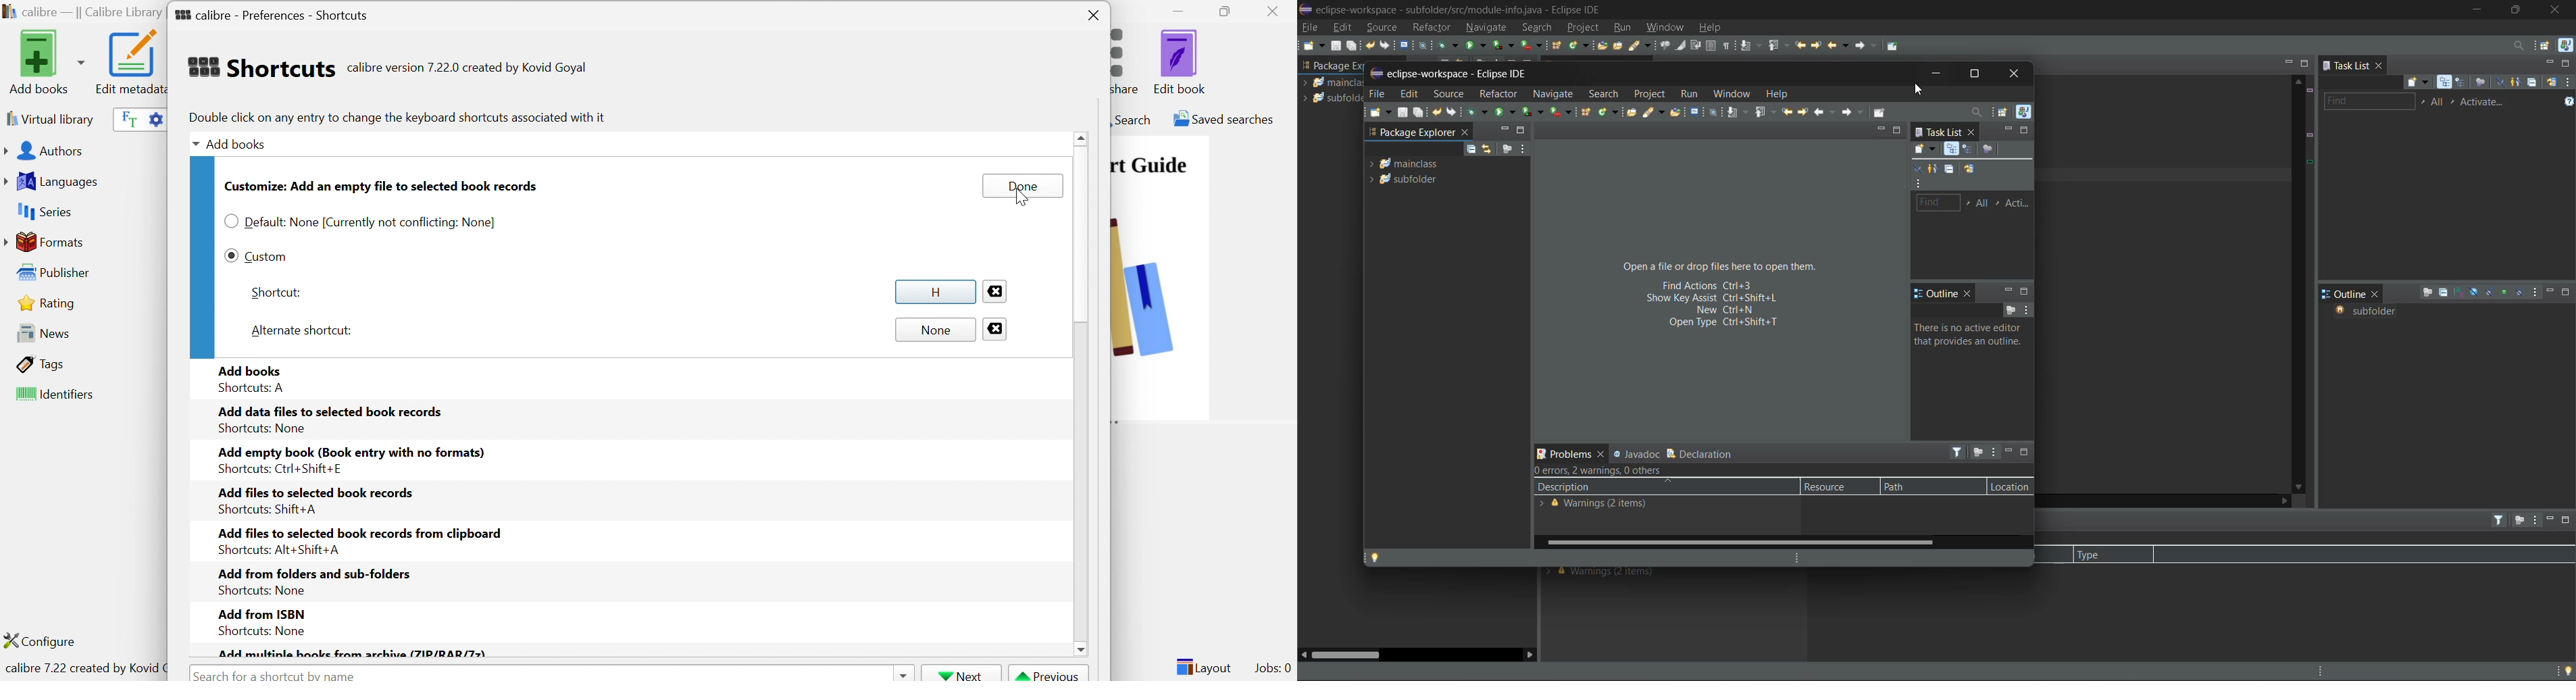 The height and width of the screenshot is (700, 2576). Describe the element at coordinates (2568, 65) in the screenshot. I see `maximize` at that location.